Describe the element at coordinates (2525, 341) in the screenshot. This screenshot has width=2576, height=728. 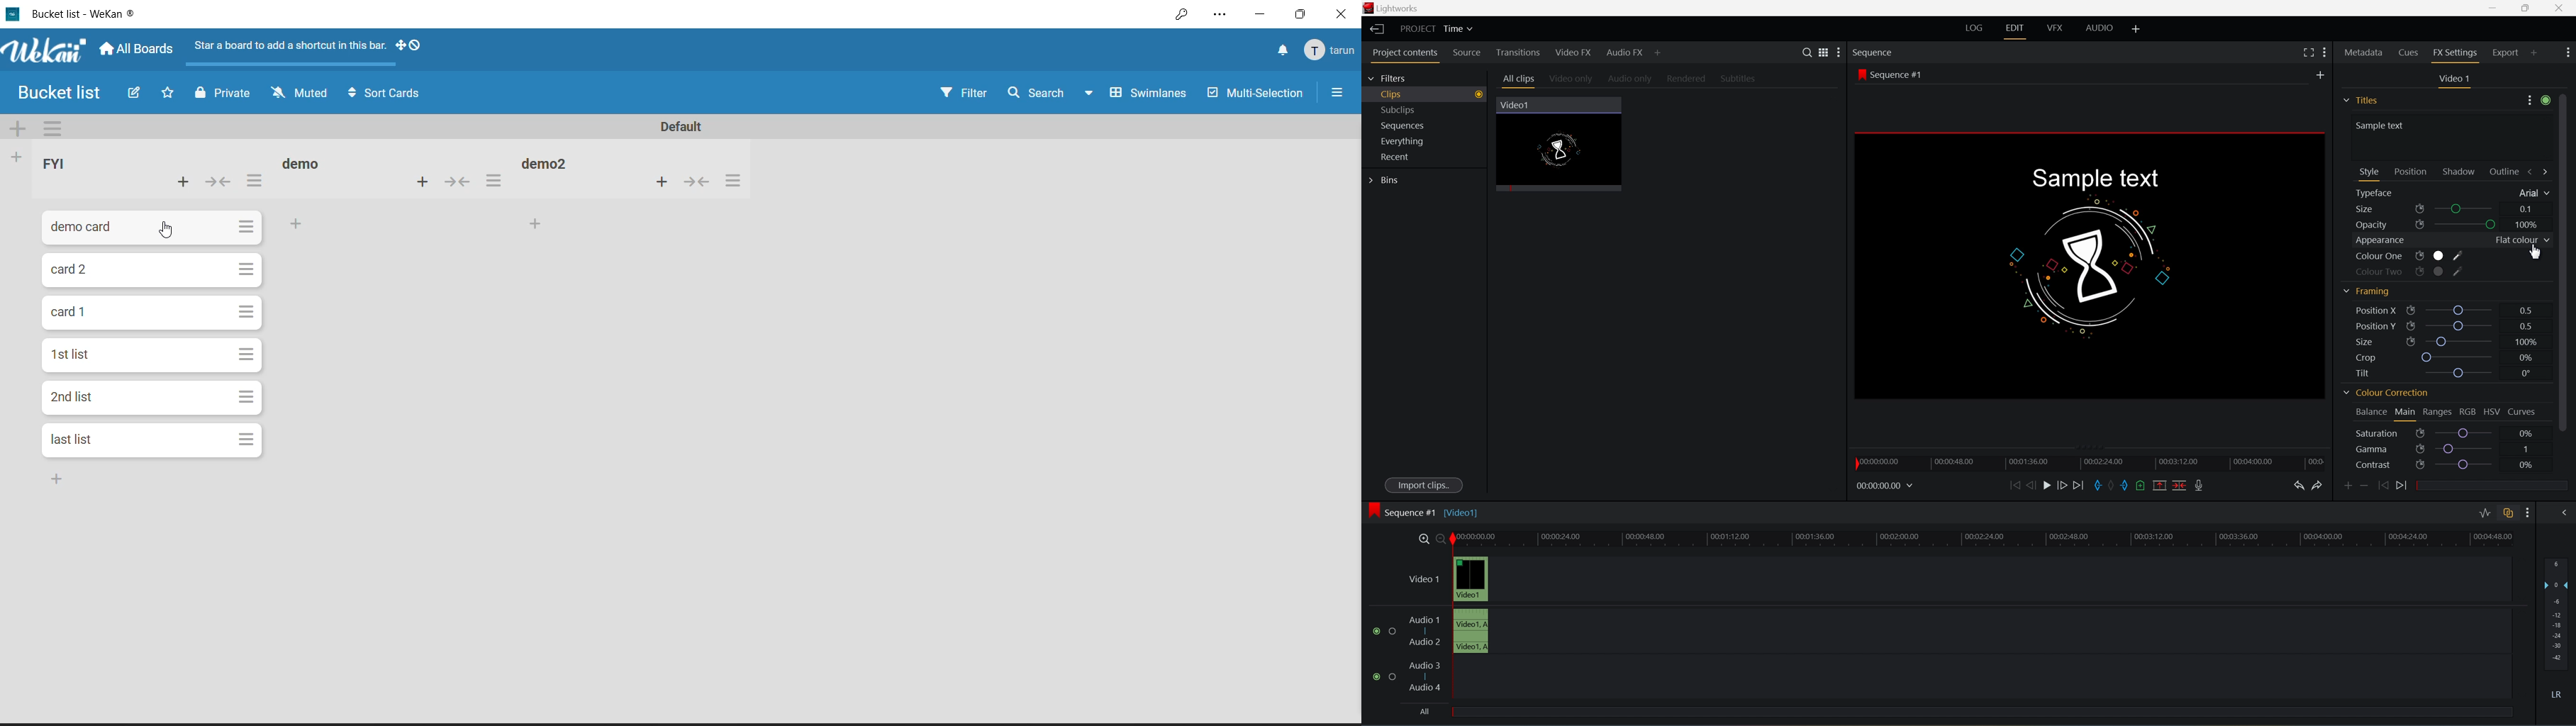
I see `100%` at that location.